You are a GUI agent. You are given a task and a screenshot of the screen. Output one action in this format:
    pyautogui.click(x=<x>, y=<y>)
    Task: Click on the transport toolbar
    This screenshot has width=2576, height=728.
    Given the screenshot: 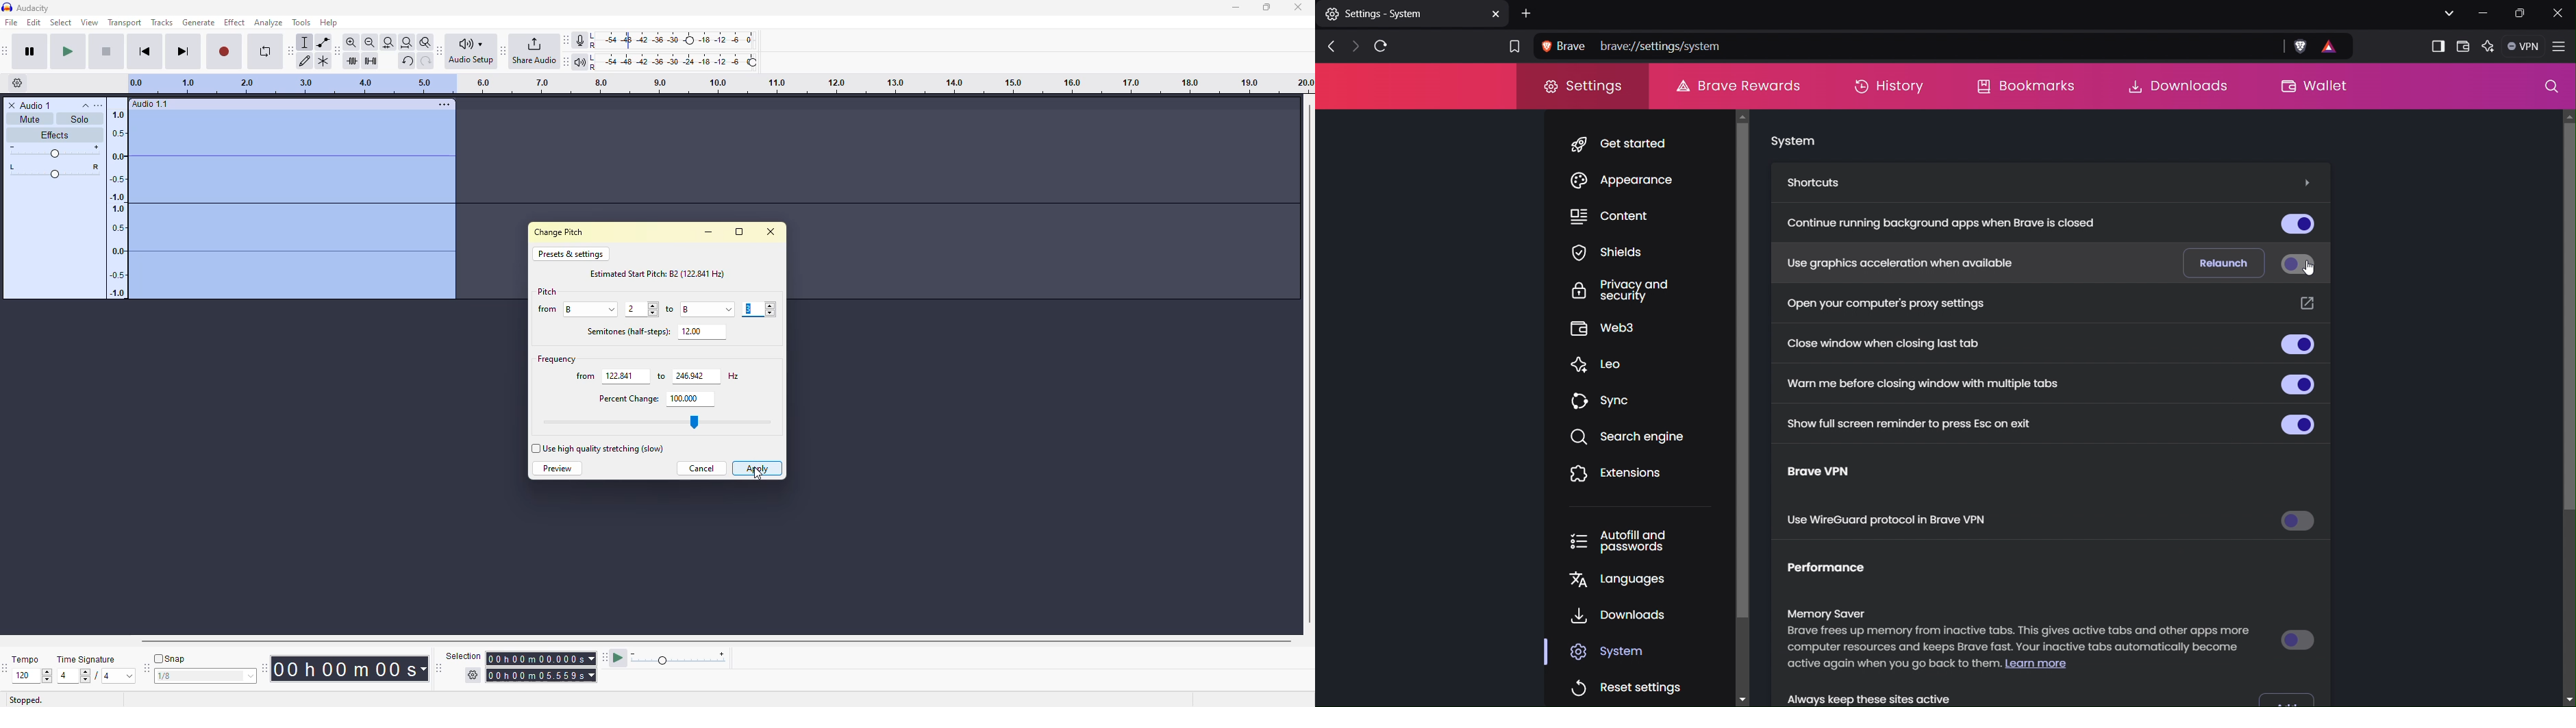 What is the action you would take?
    pyautogui.click(x=9, y=51)
    